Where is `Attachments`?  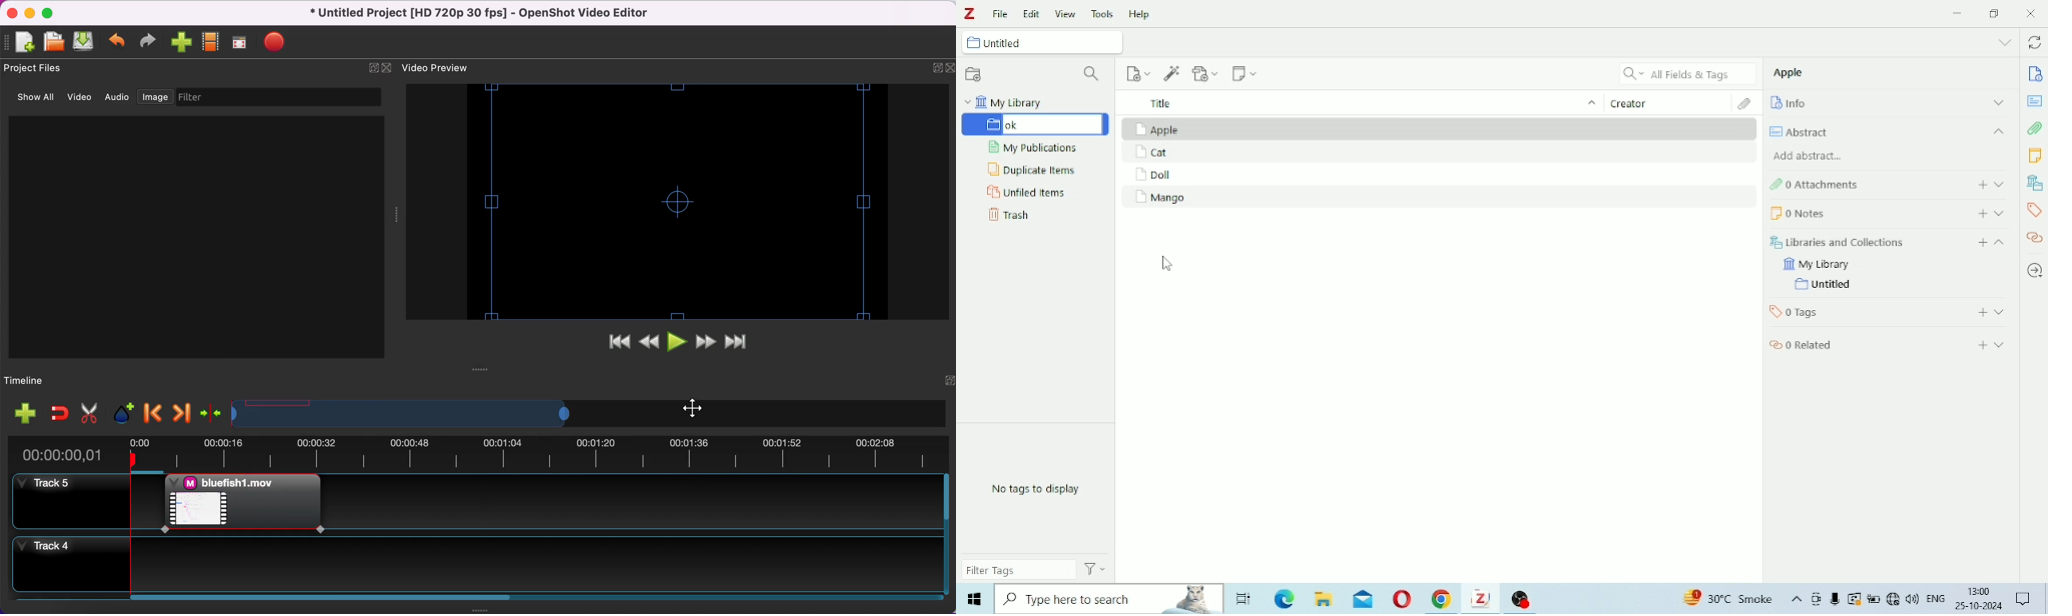
Attachments is located at coordinates (1747, 104).